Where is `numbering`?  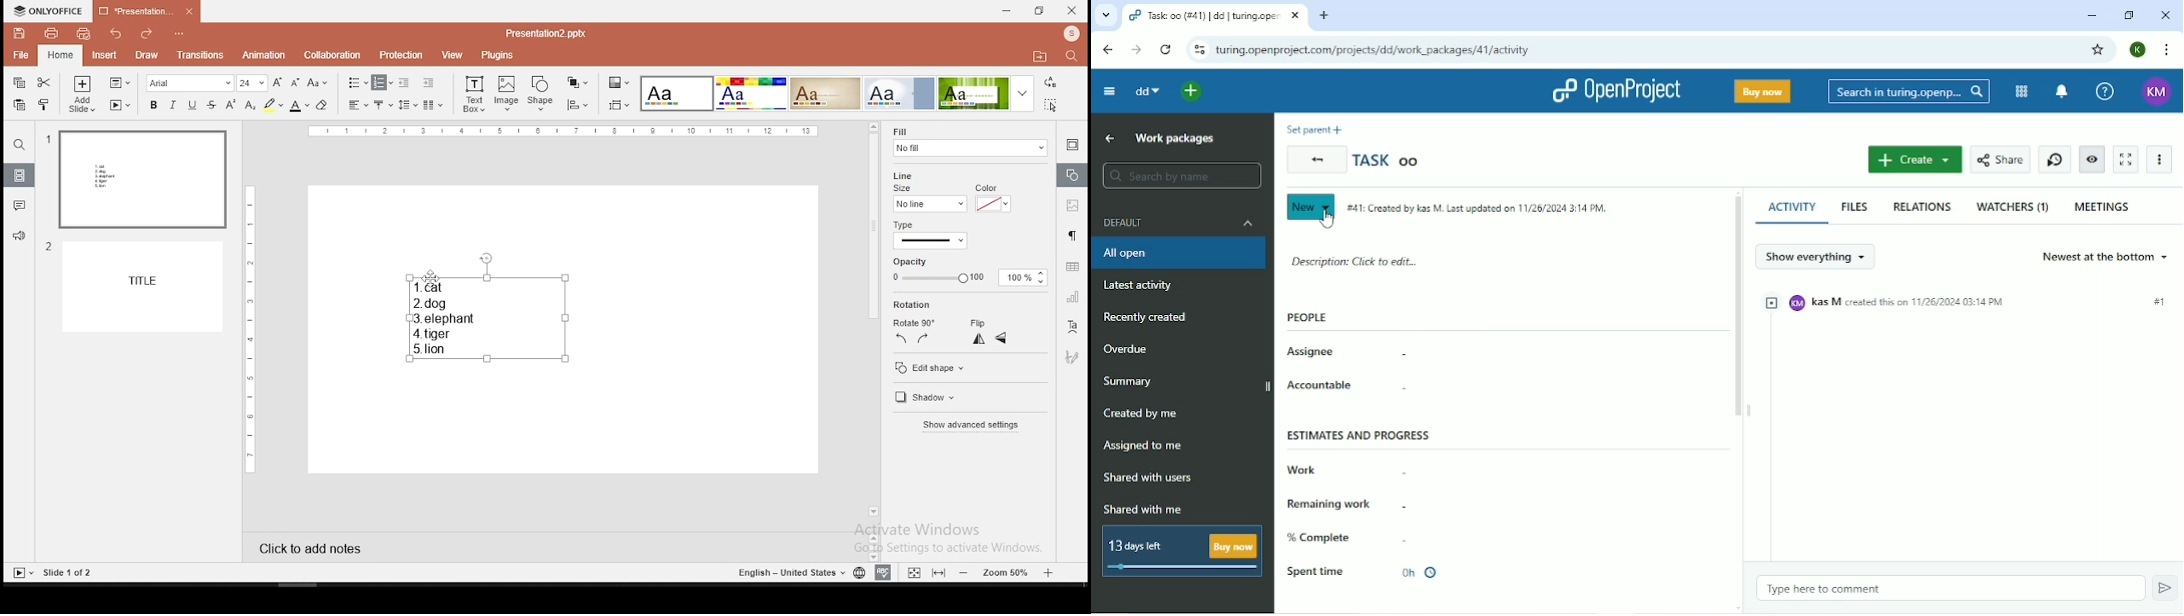 numbering is located at coordinates (383, 83).